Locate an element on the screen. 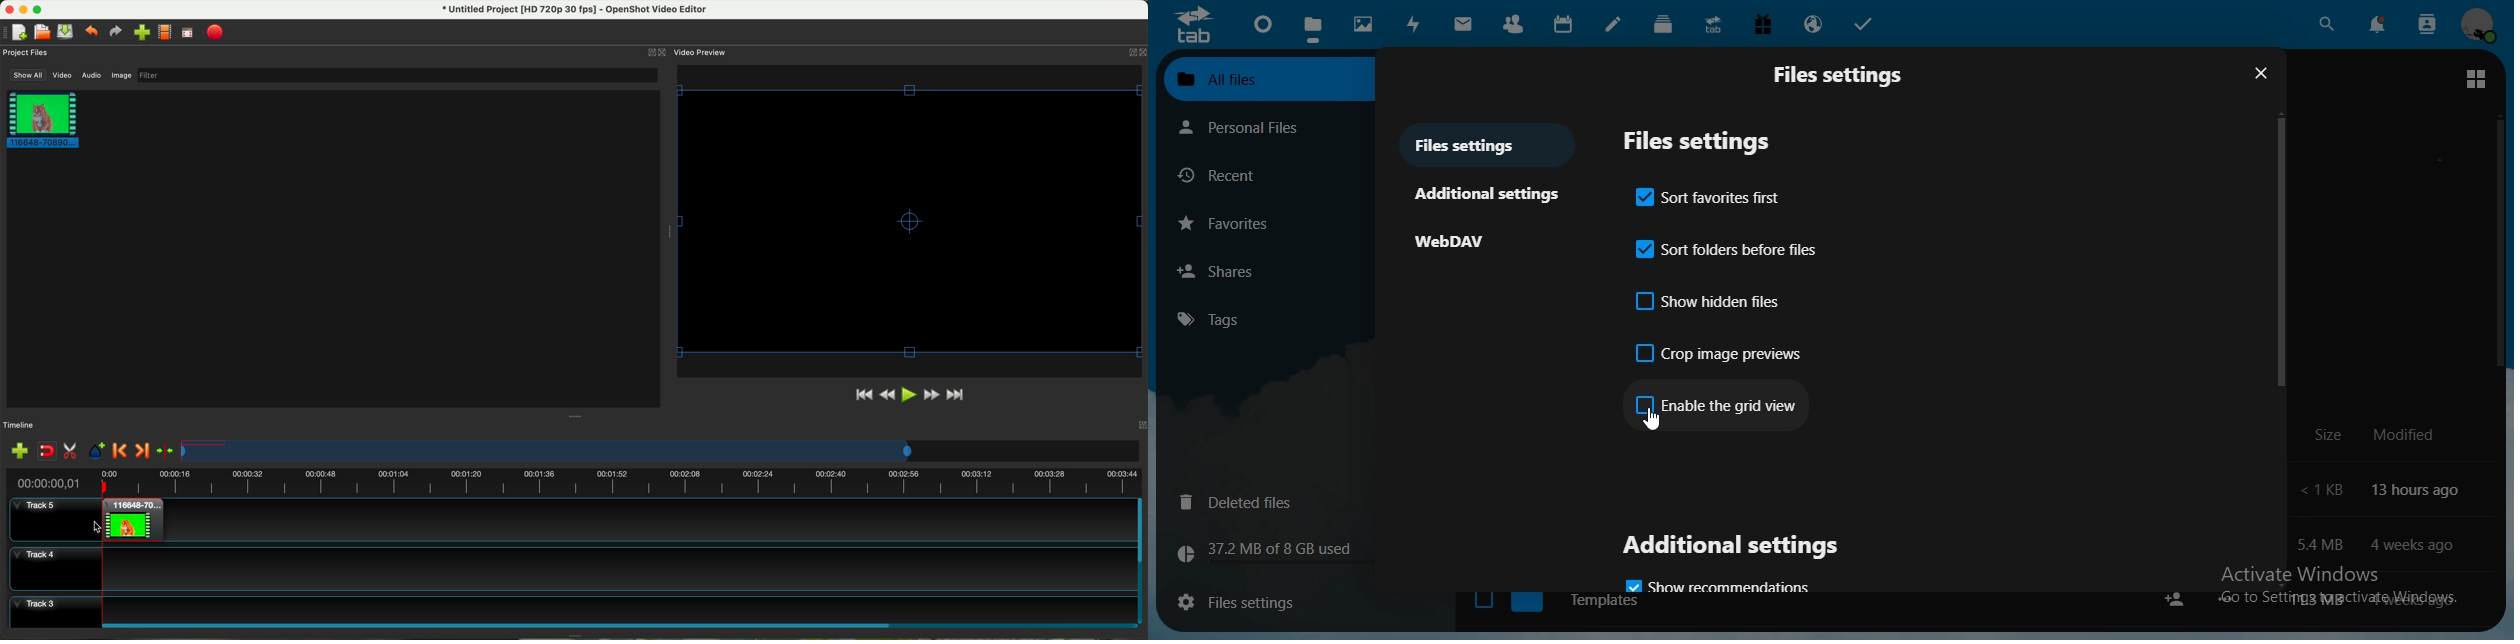 Image resolution: width=2520 pixels, height=644 pixels. manage profile is located at coordinates (2479, 27).